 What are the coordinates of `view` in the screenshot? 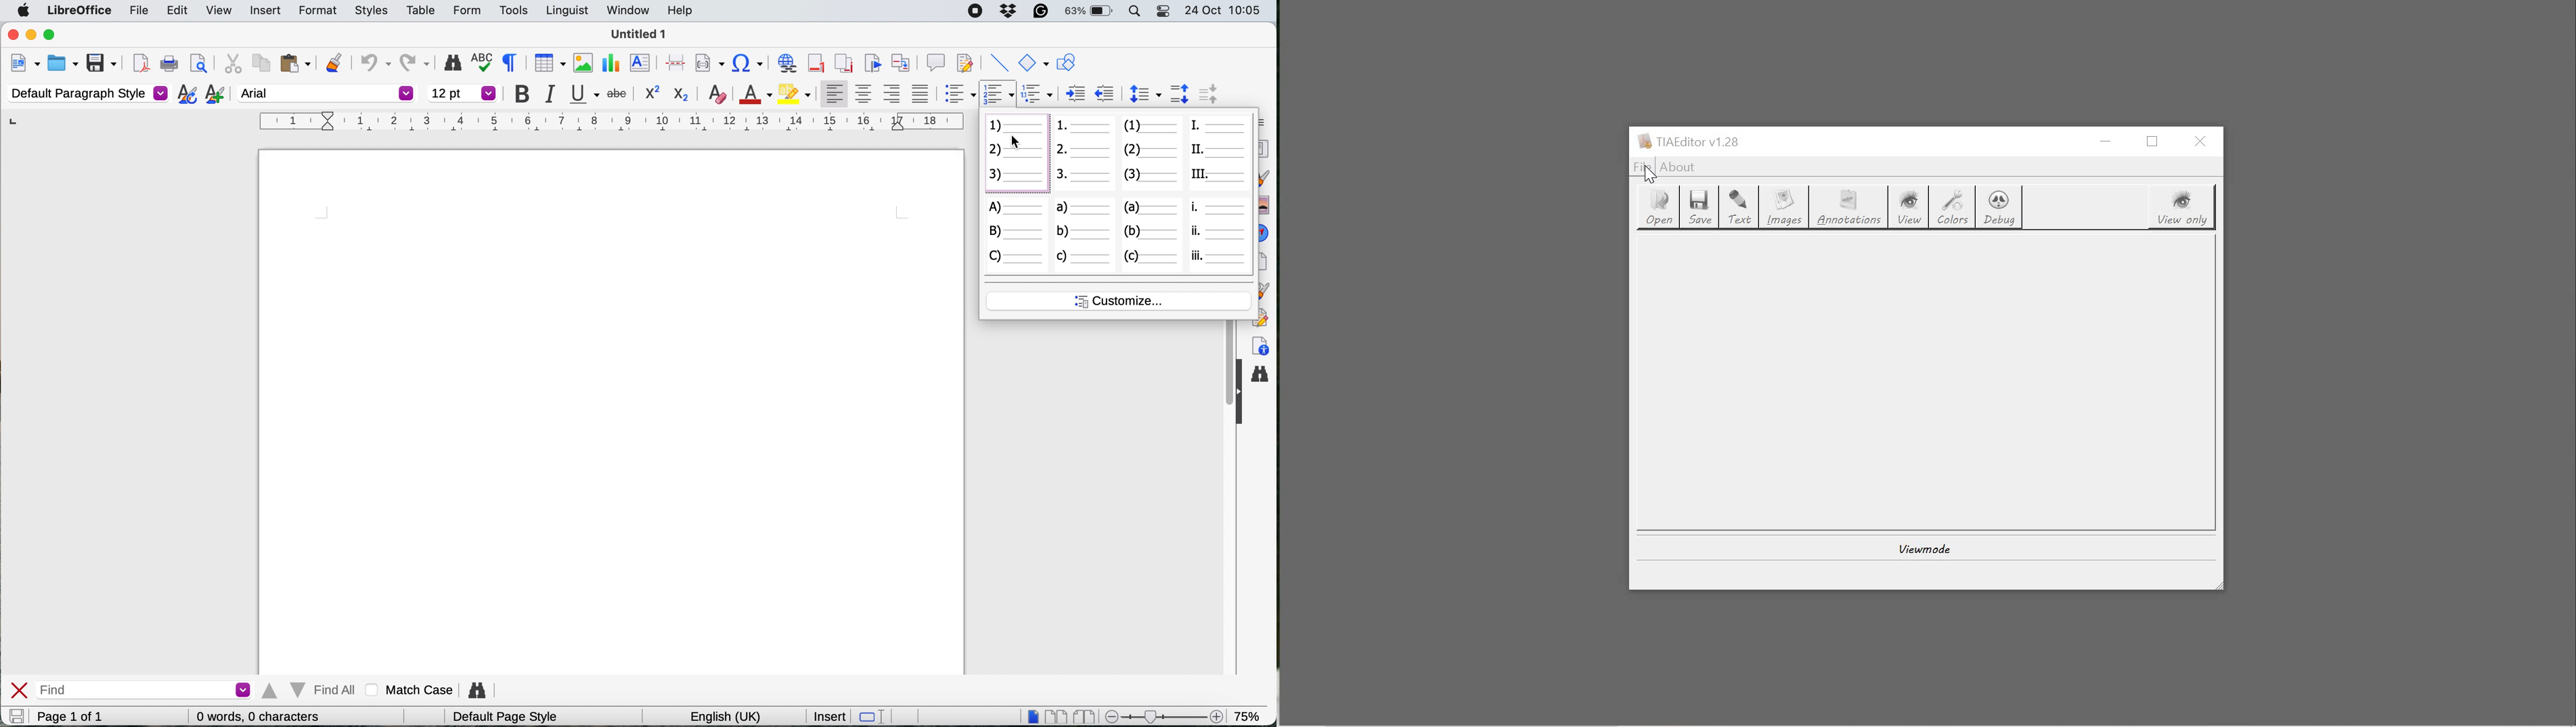 It's located at (218, 12).